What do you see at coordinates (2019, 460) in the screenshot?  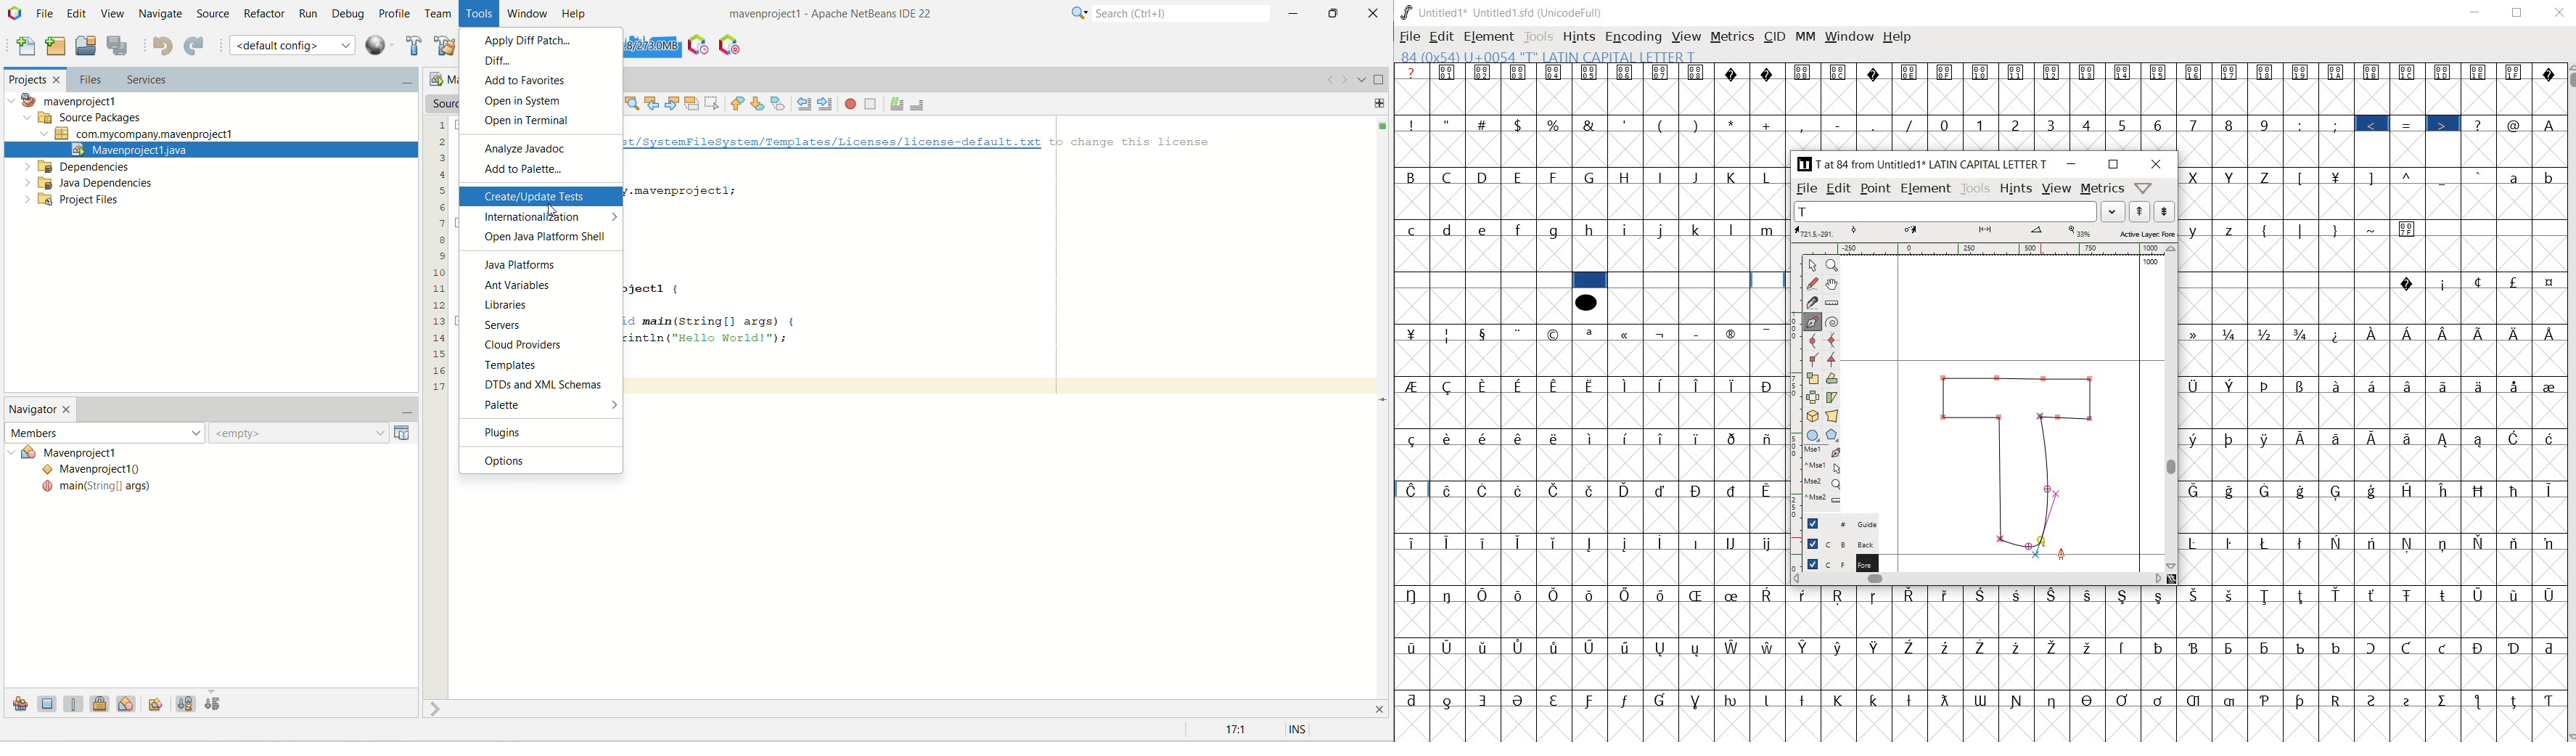 I see `glyph letter T with curve added to base` at bounding box center [2019, 460].